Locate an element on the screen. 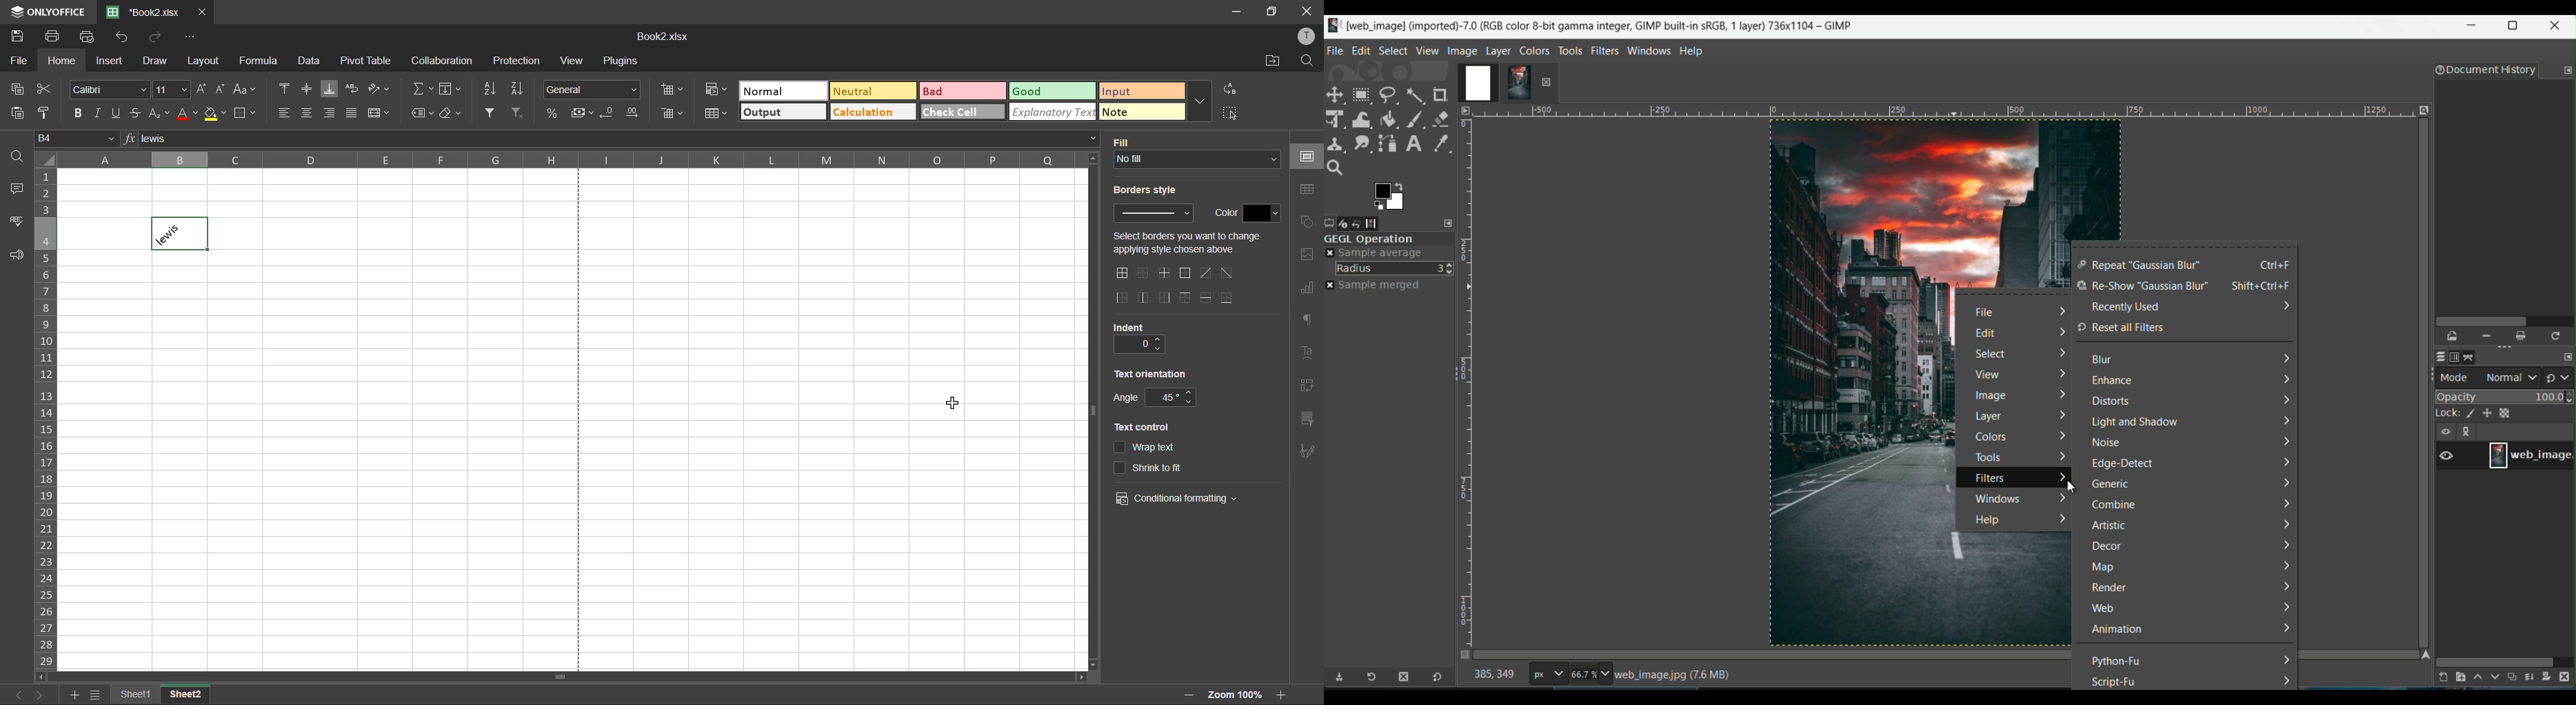 The height and width of the screenshot is (728, 2576). rectangle select tool is located at coordinates (1360, 95).